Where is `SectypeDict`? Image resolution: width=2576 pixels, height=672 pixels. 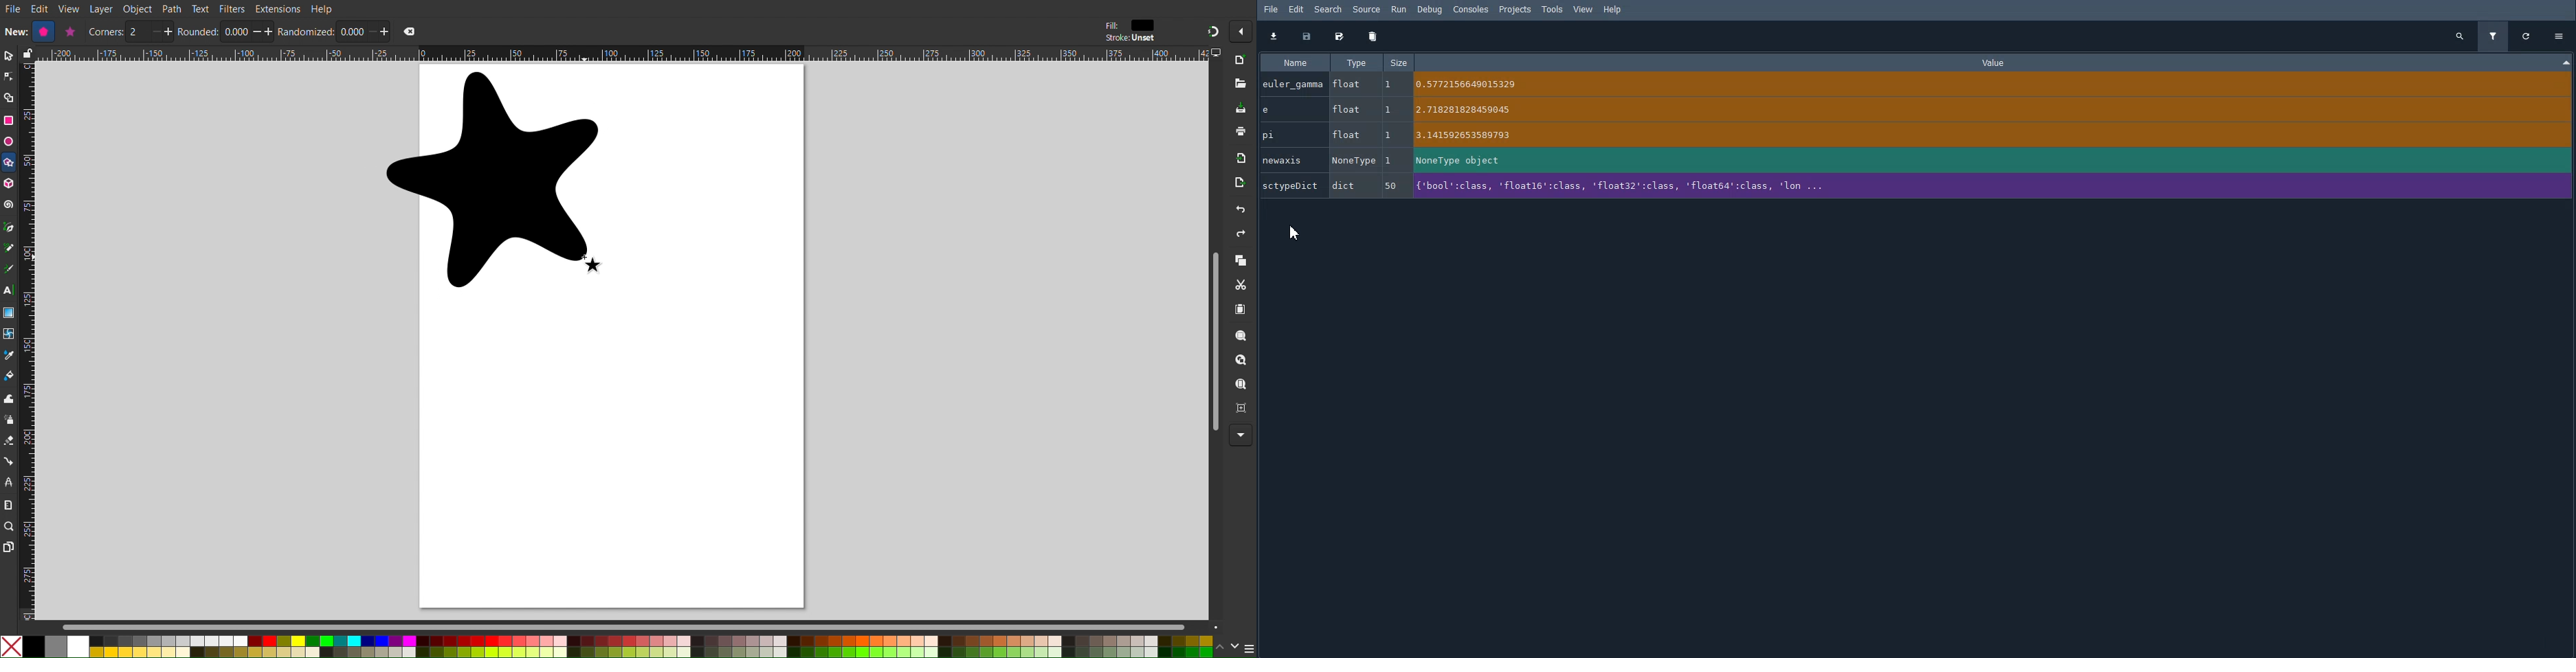
SectypeDict is located at coordinates (1559, 188).